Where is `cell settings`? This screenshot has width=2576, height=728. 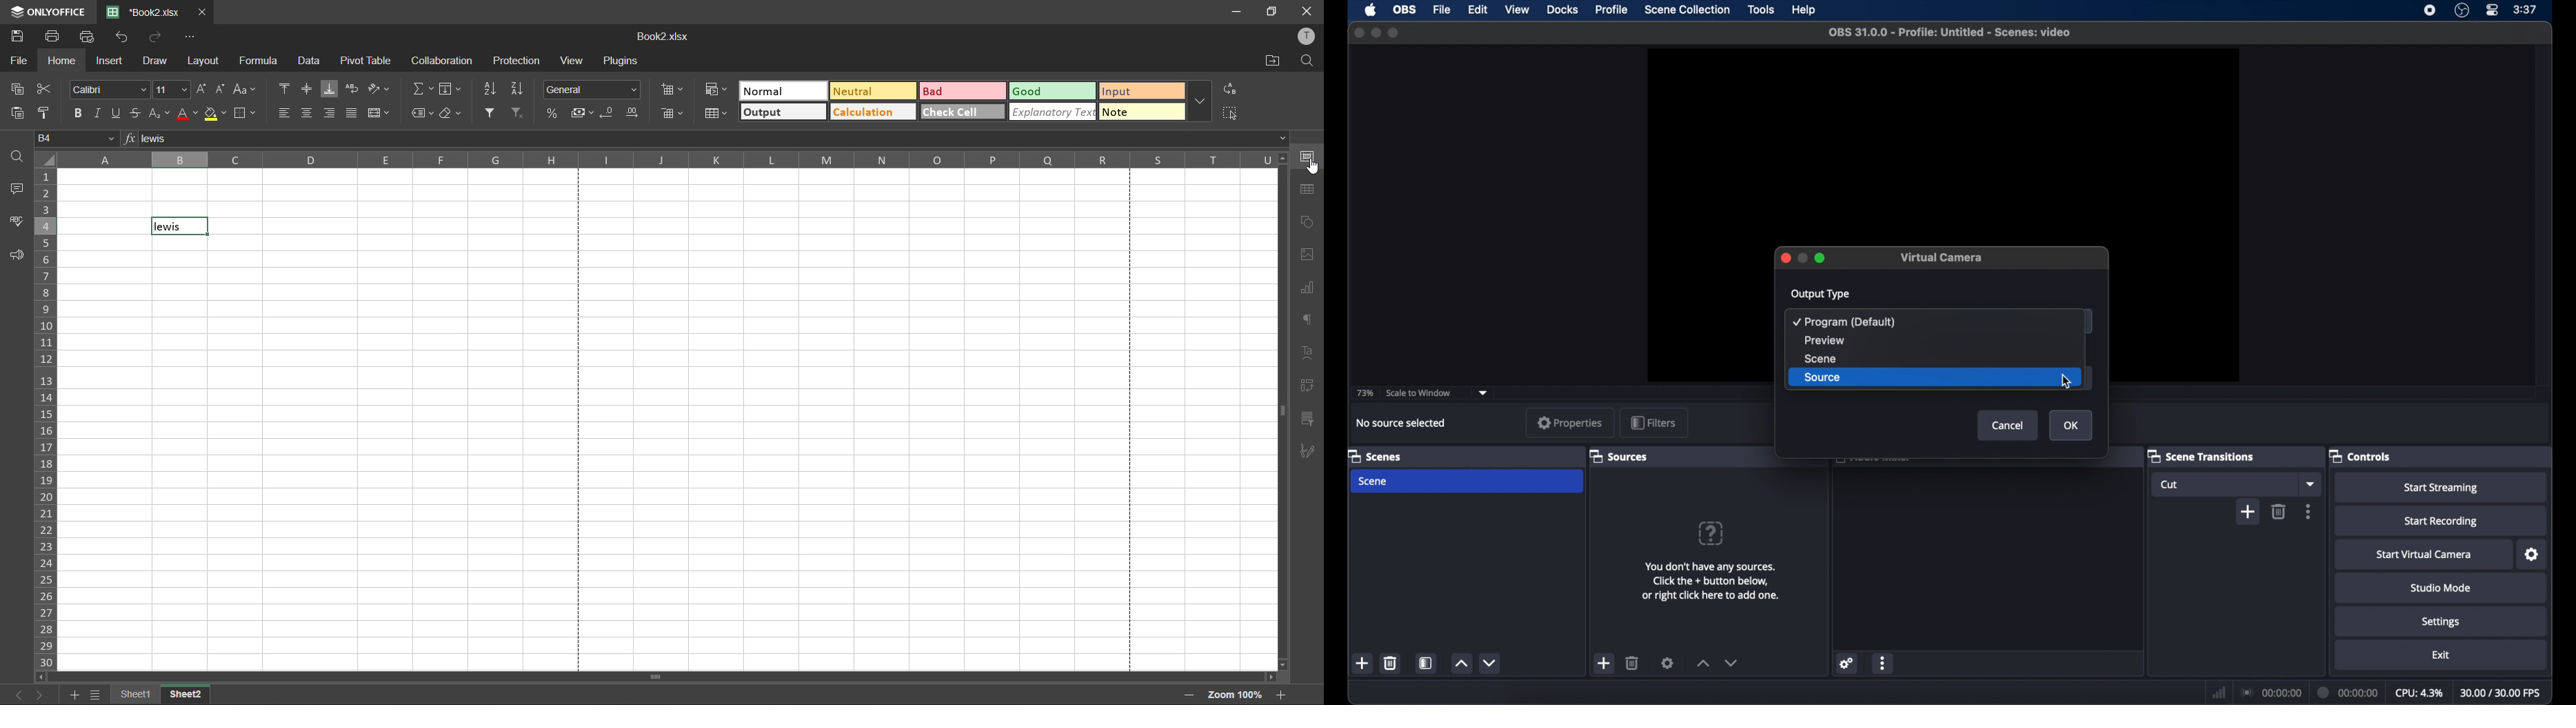 cell settings is located at coordinates (1311, 158).